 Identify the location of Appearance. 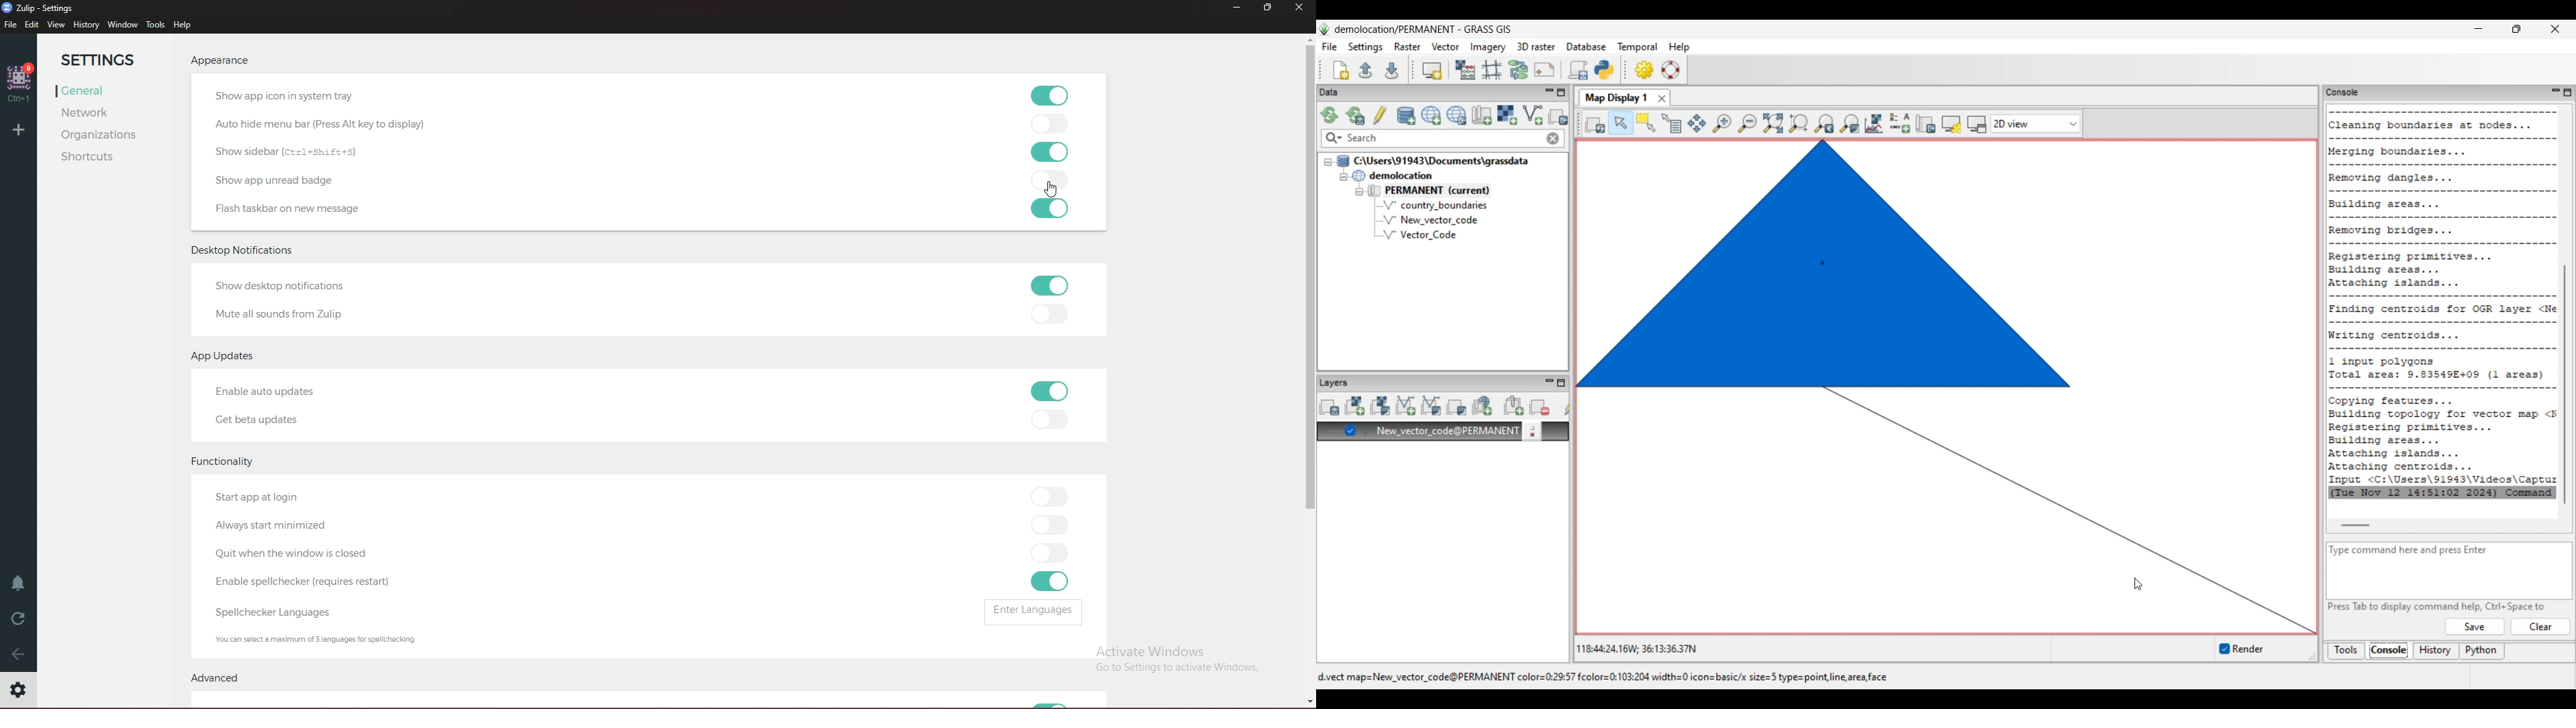
(218, 62).